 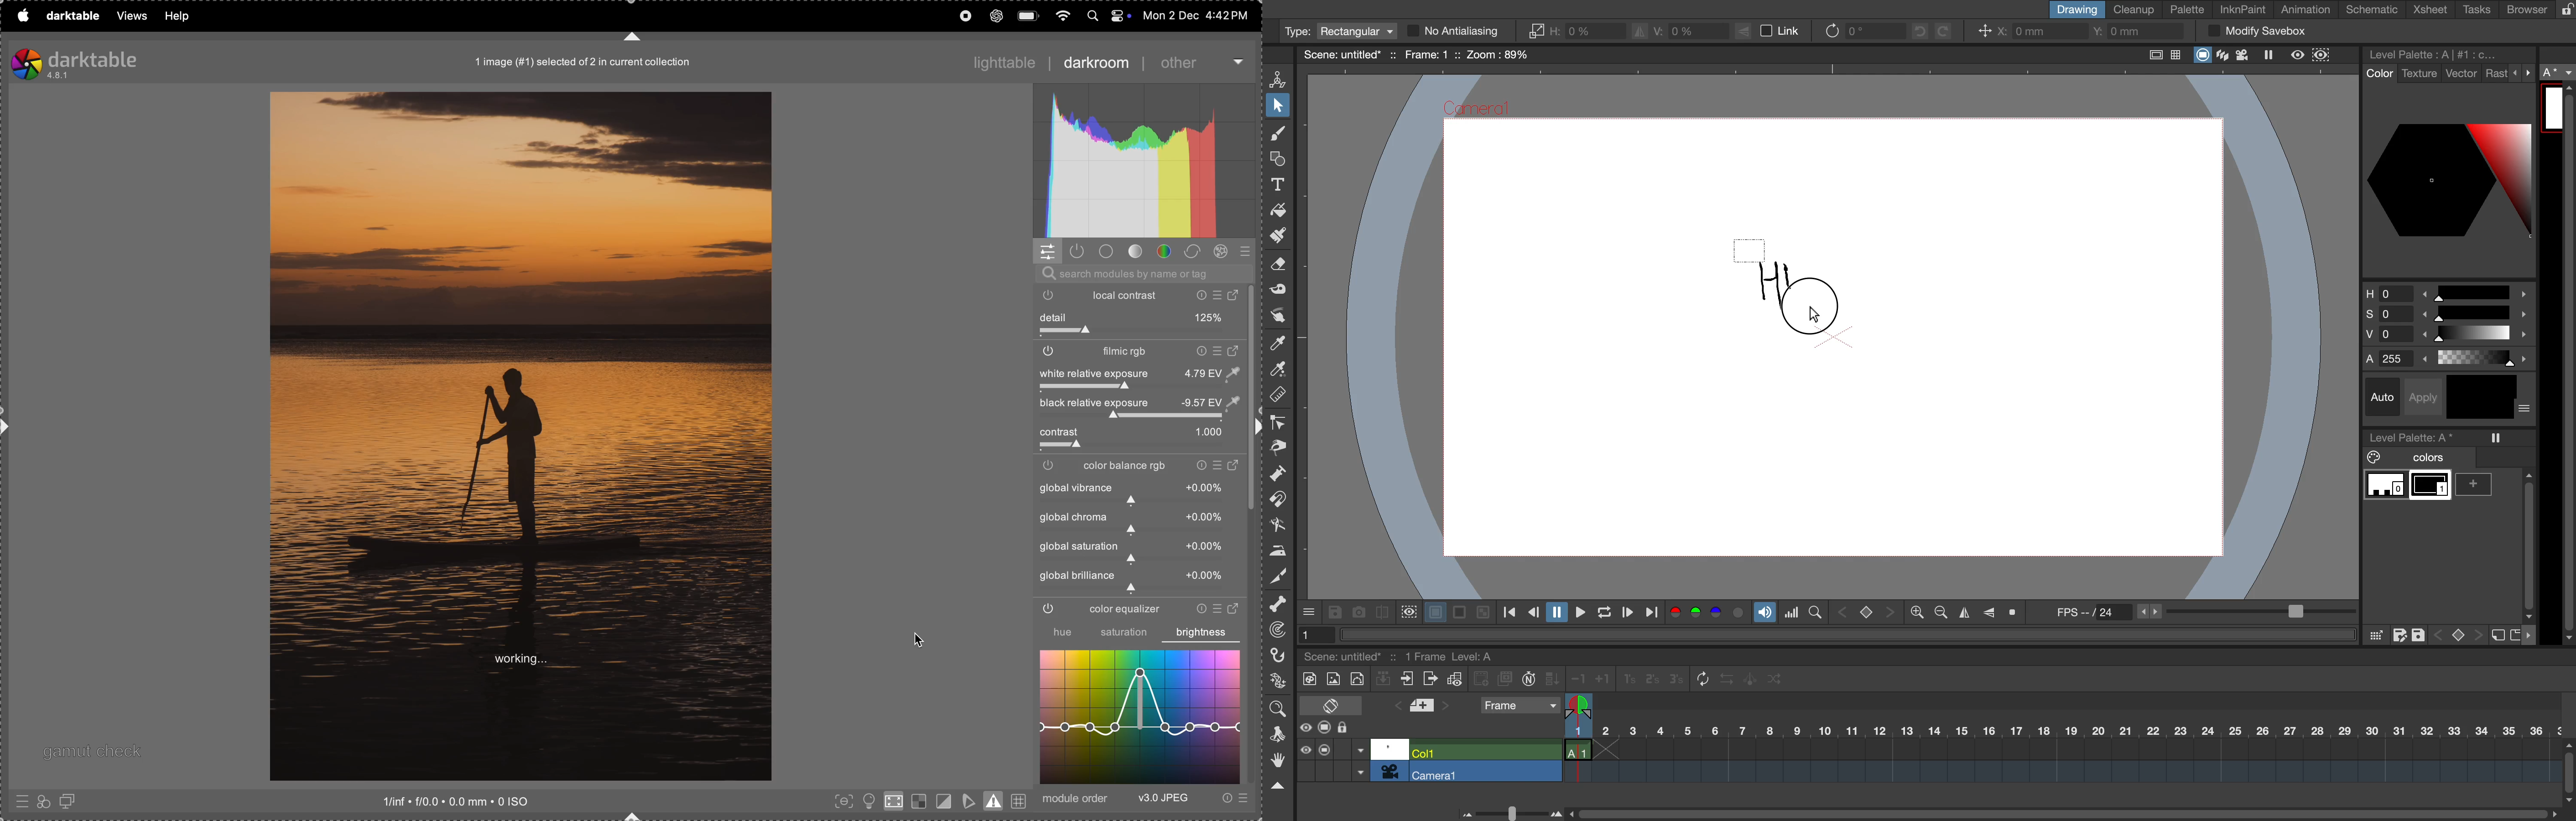 I want to click on more options, so click(x=2533, y=635).